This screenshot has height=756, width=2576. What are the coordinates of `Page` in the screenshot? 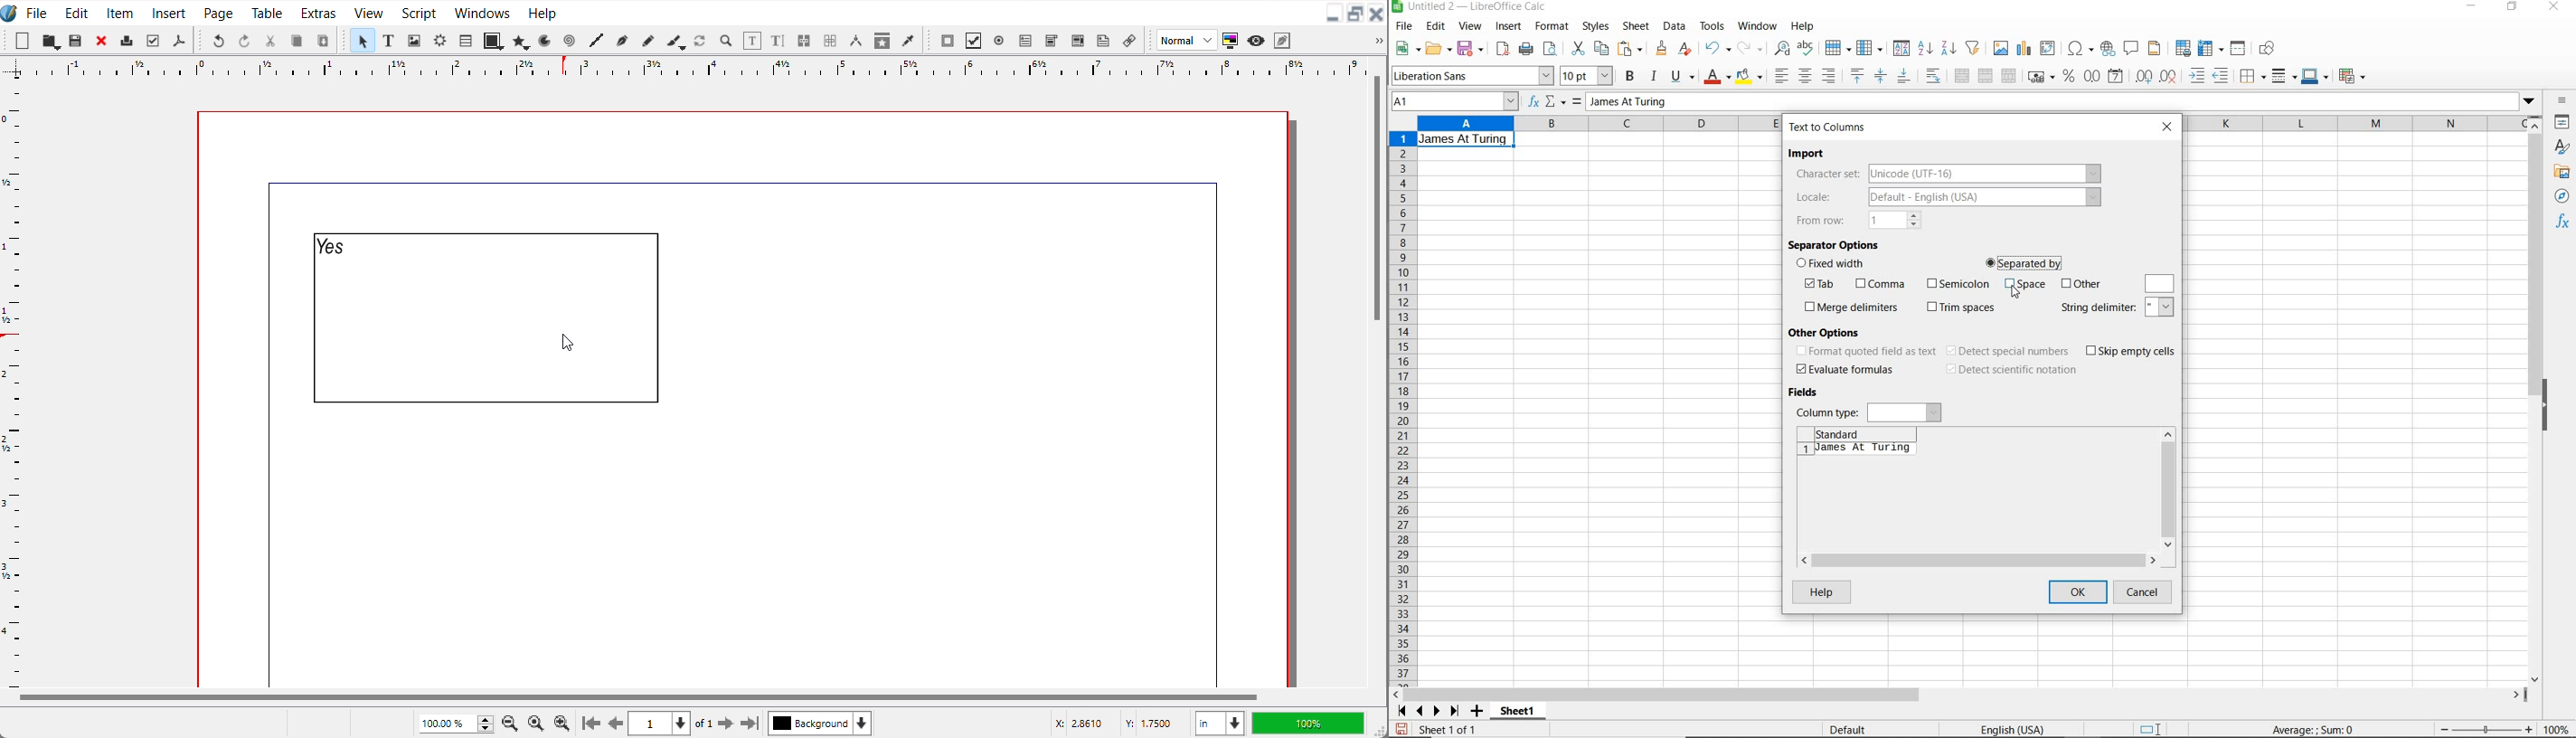 It's located at (218, 12).